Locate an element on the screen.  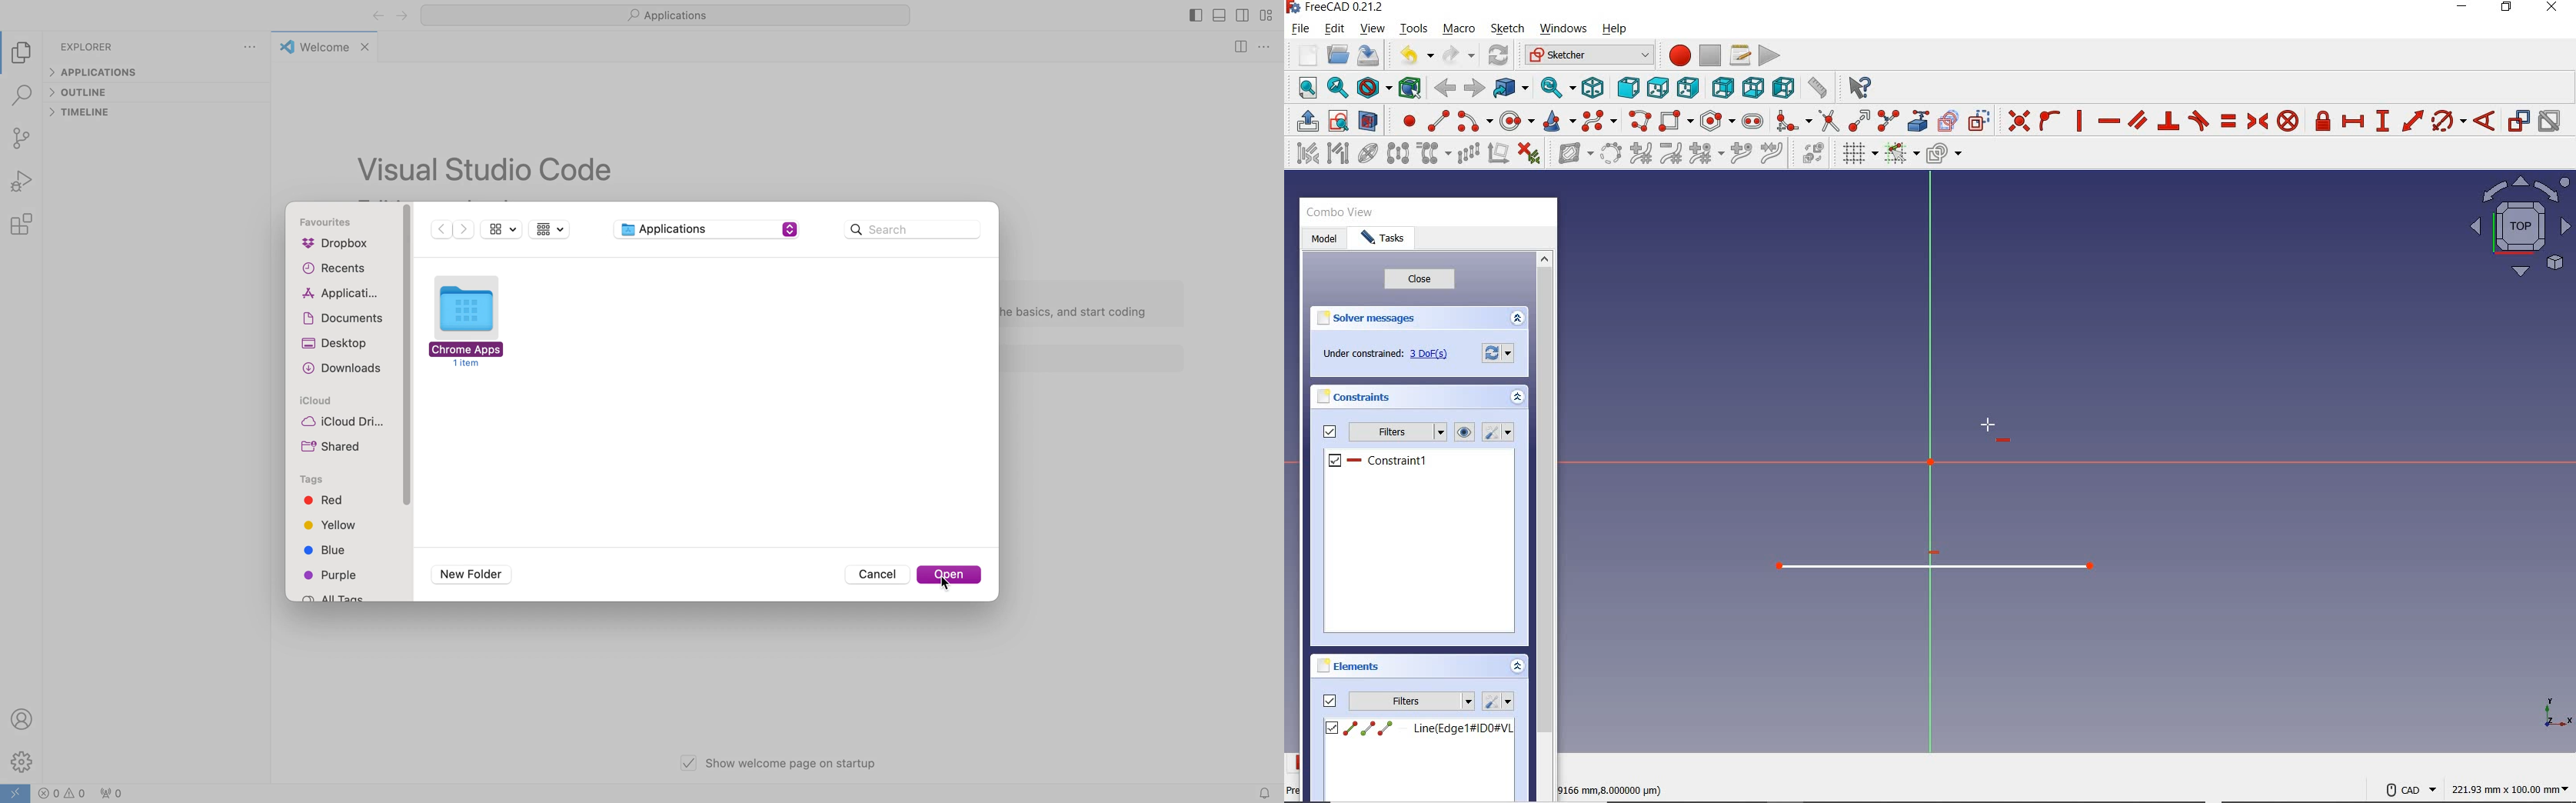
LEAVE SKETCH is located at coordinates (1306, 120).